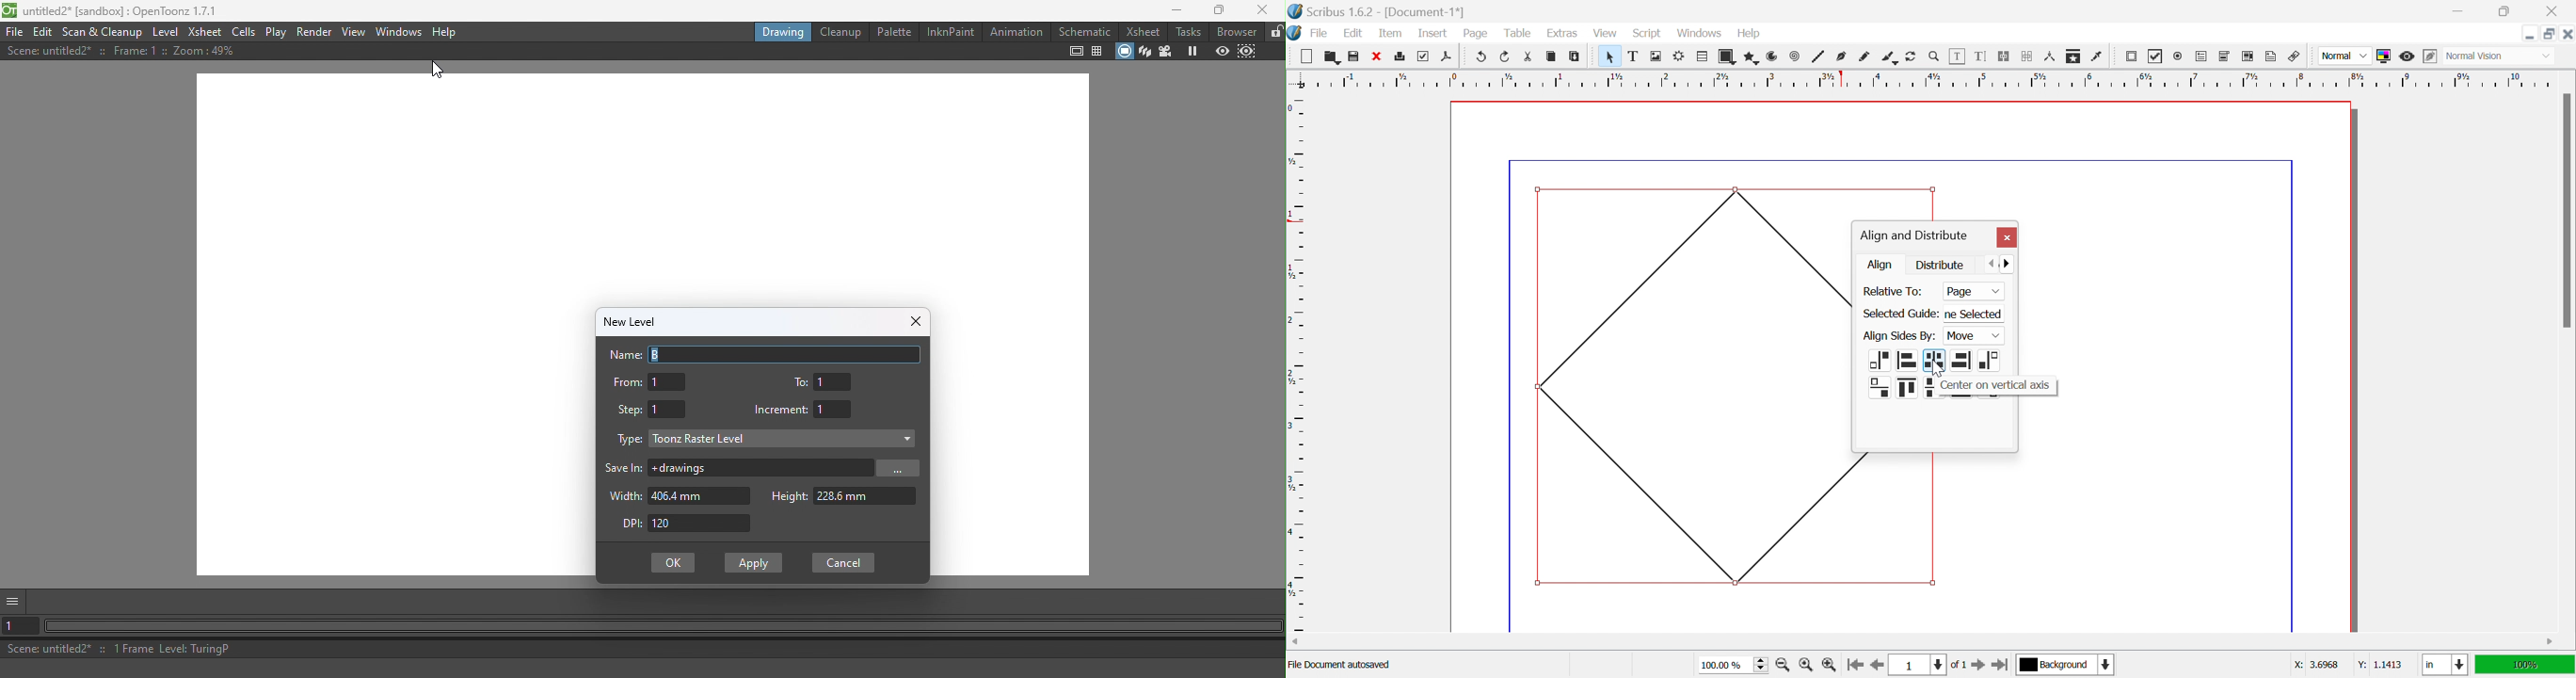  I want to click on Page, so click(1973, 292).